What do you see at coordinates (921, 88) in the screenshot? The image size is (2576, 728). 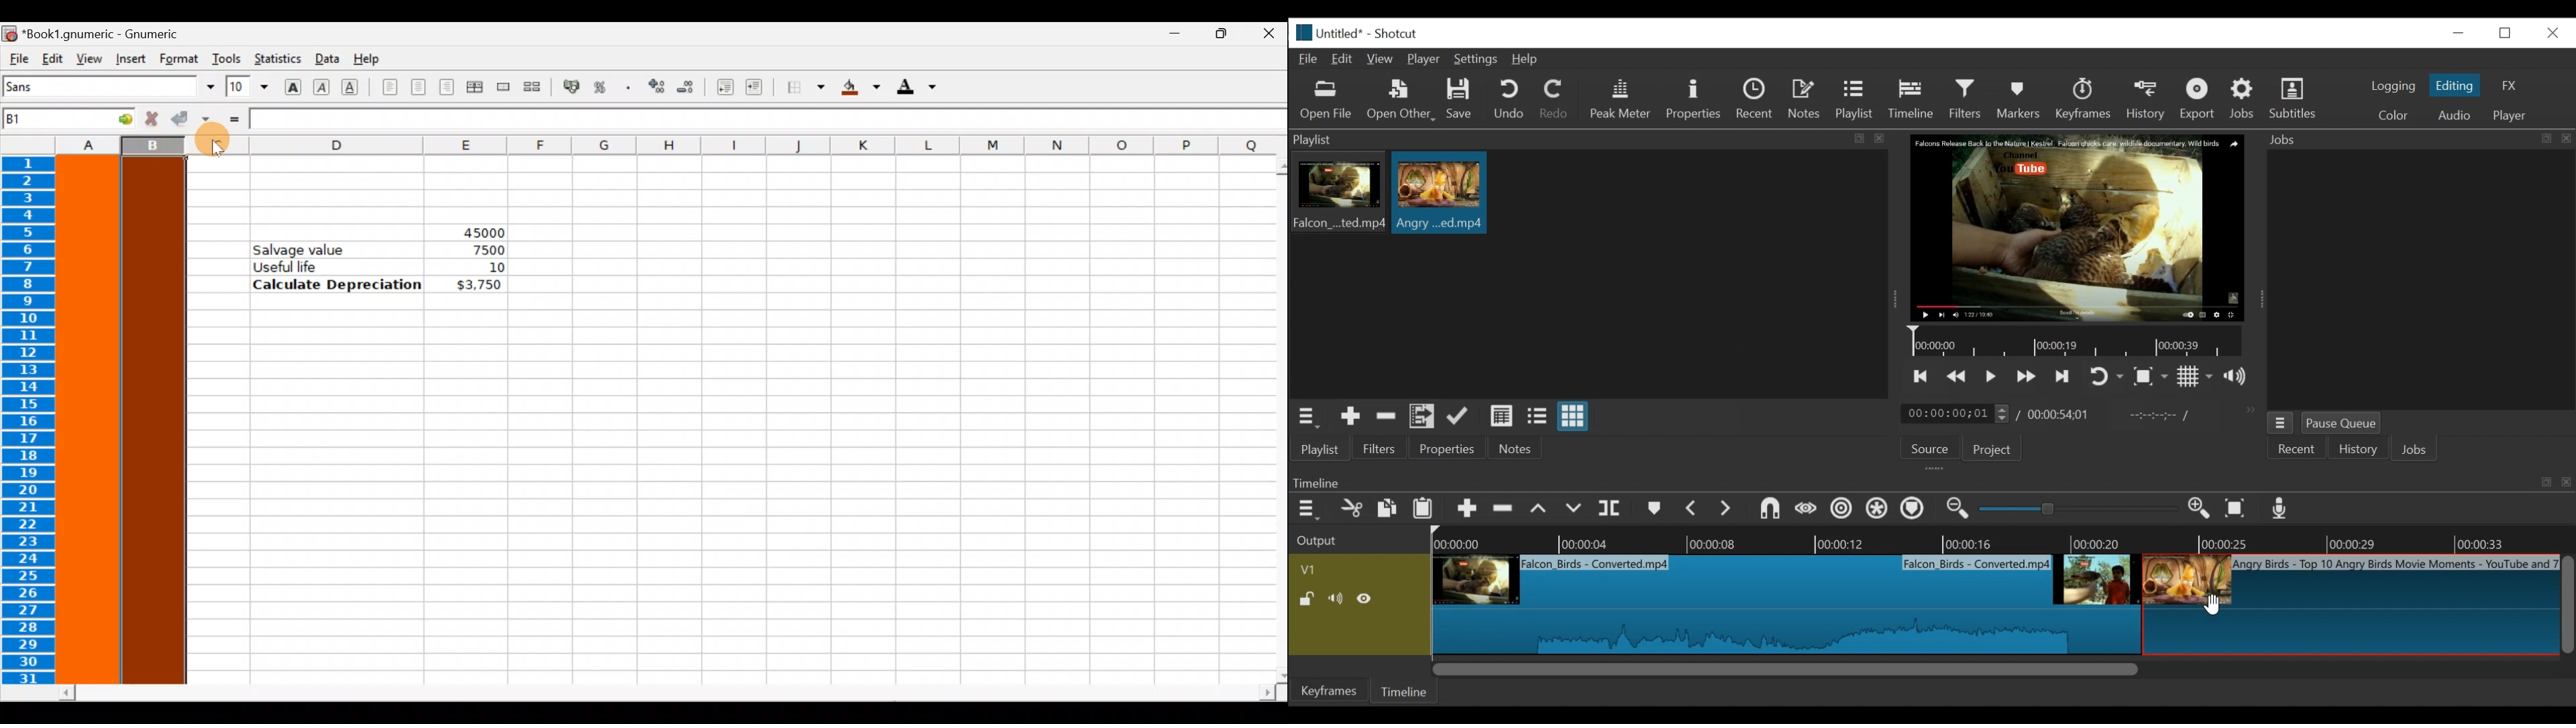 I see `Foreground` at bounding box center [921, 88].